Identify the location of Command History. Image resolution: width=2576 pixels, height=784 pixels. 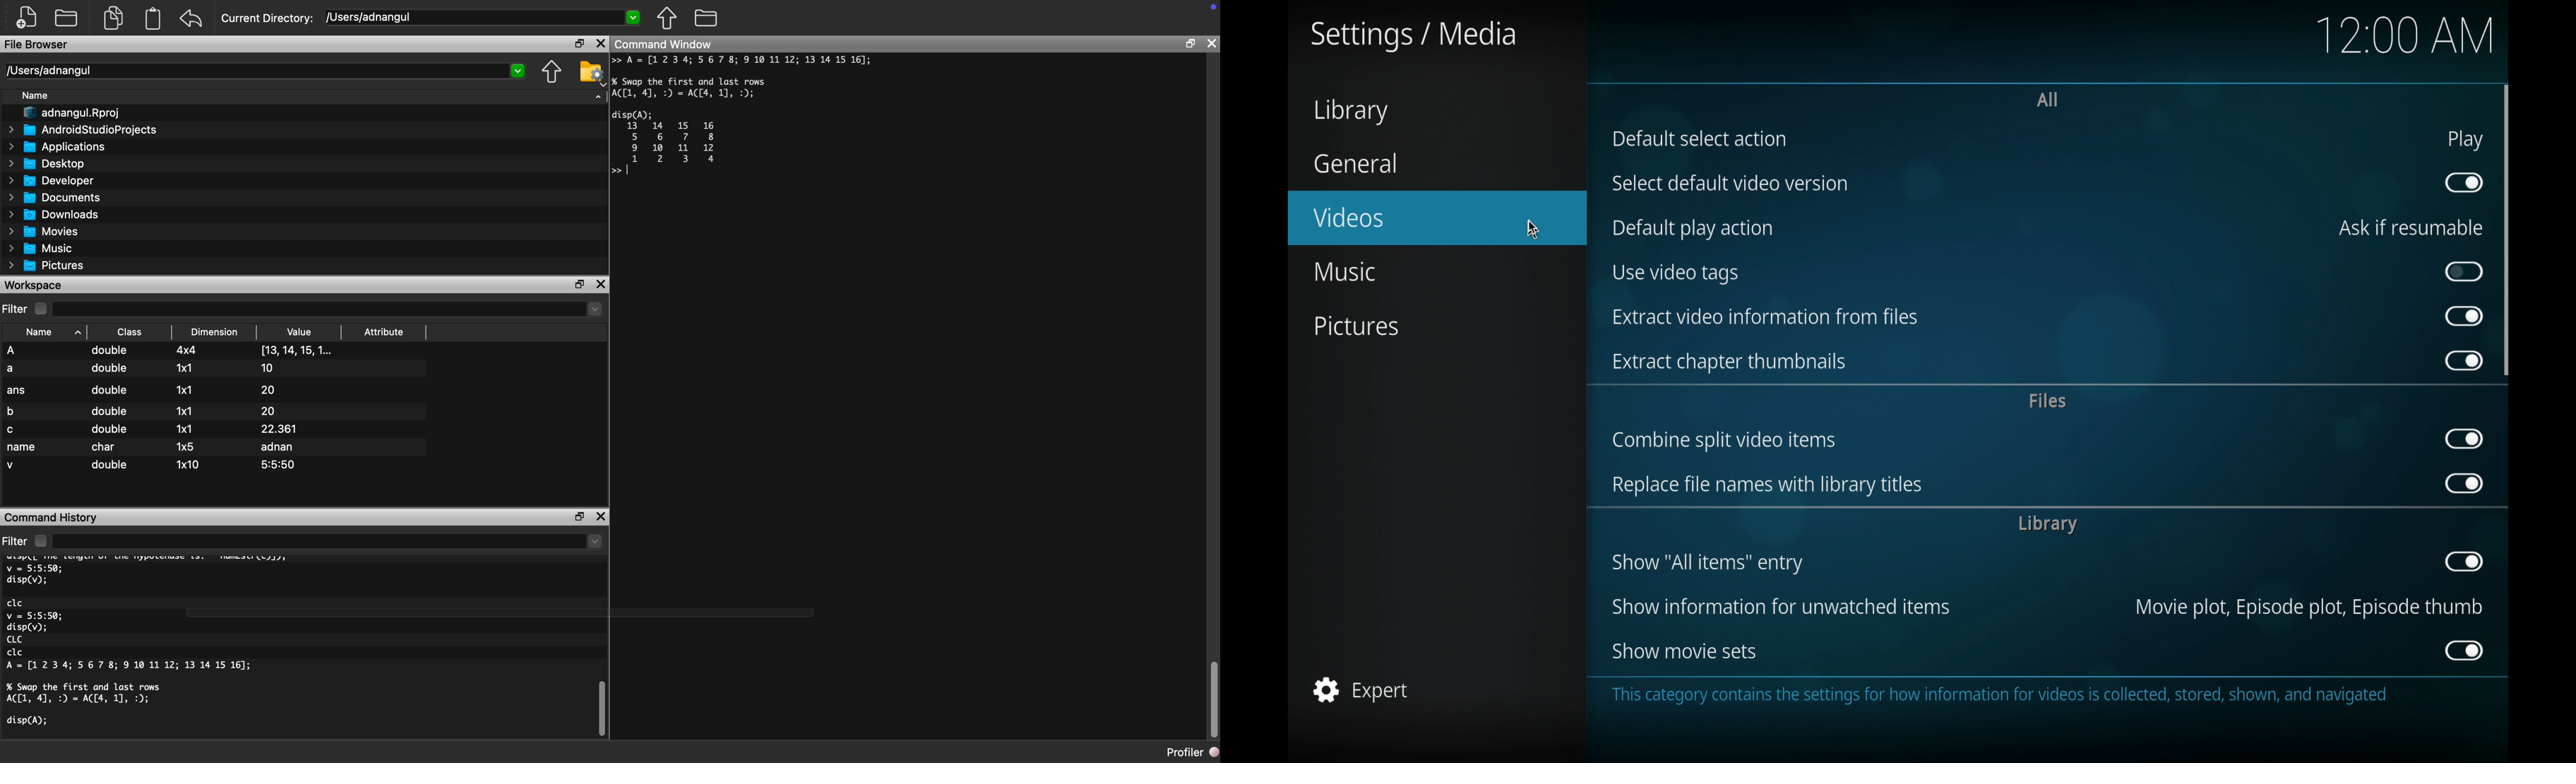
(53, 517).